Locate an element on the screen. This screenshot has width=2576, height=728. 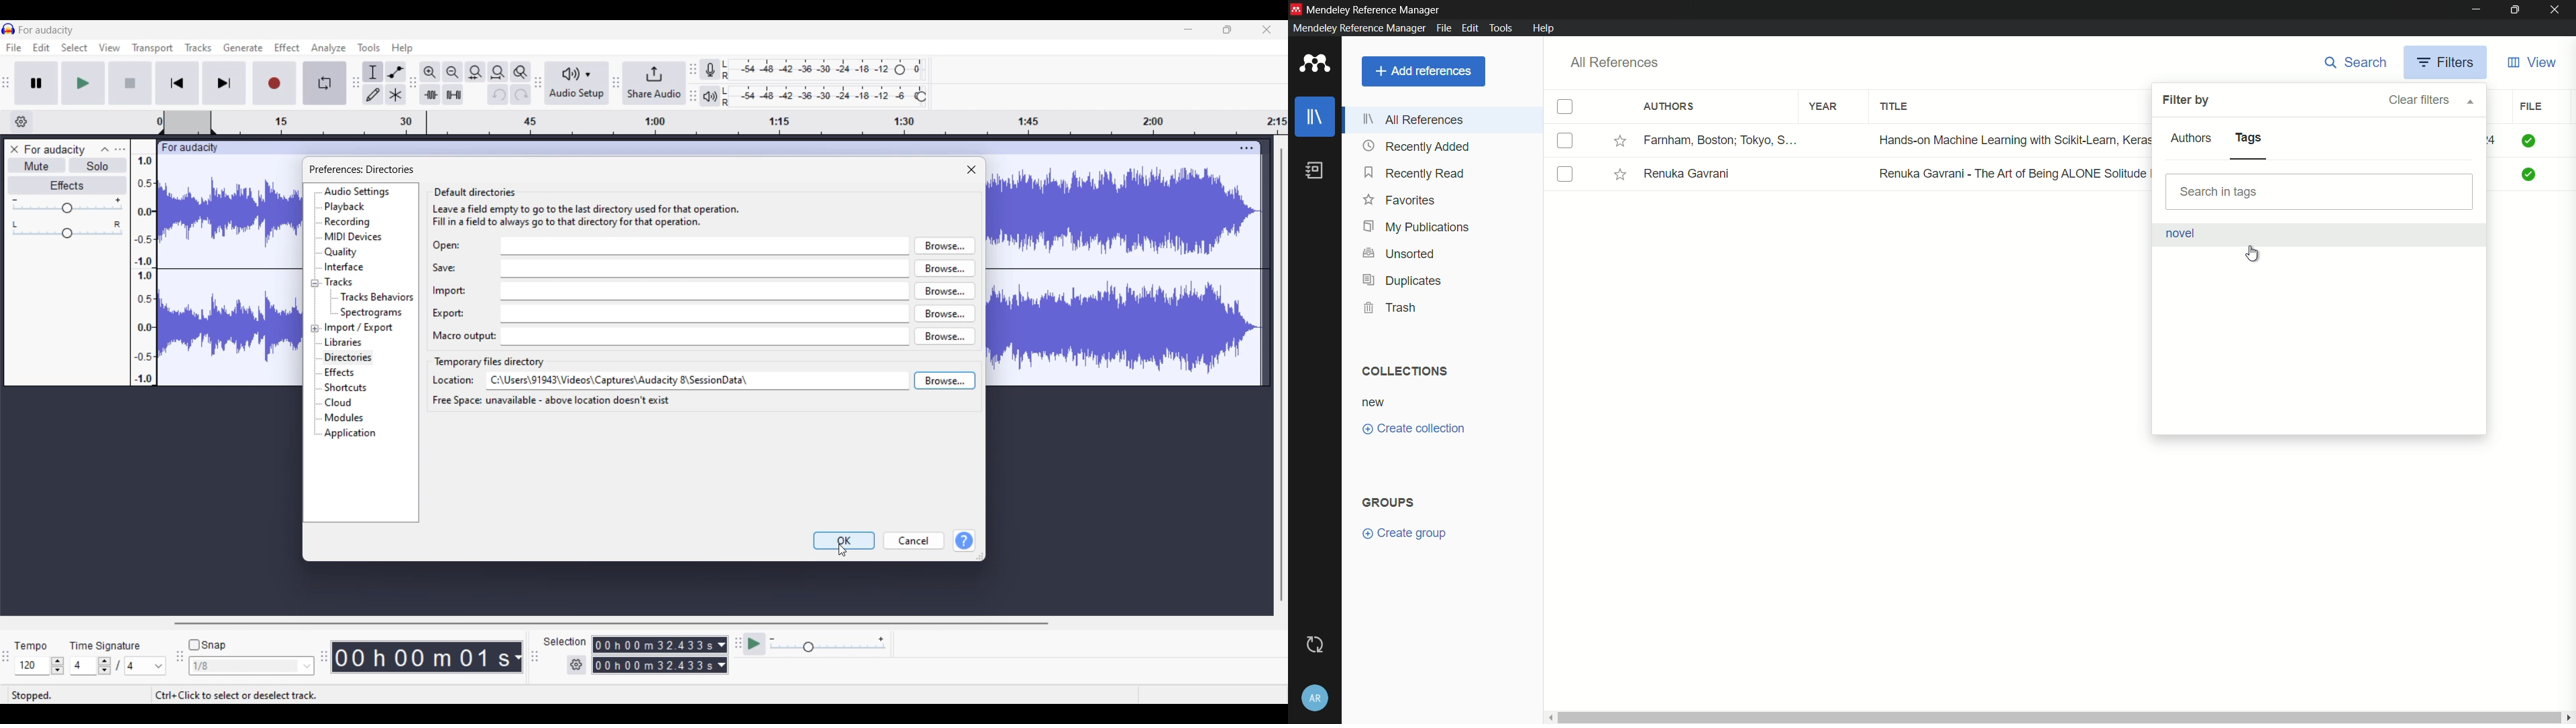
Mute is located at coordinates (38, 166).